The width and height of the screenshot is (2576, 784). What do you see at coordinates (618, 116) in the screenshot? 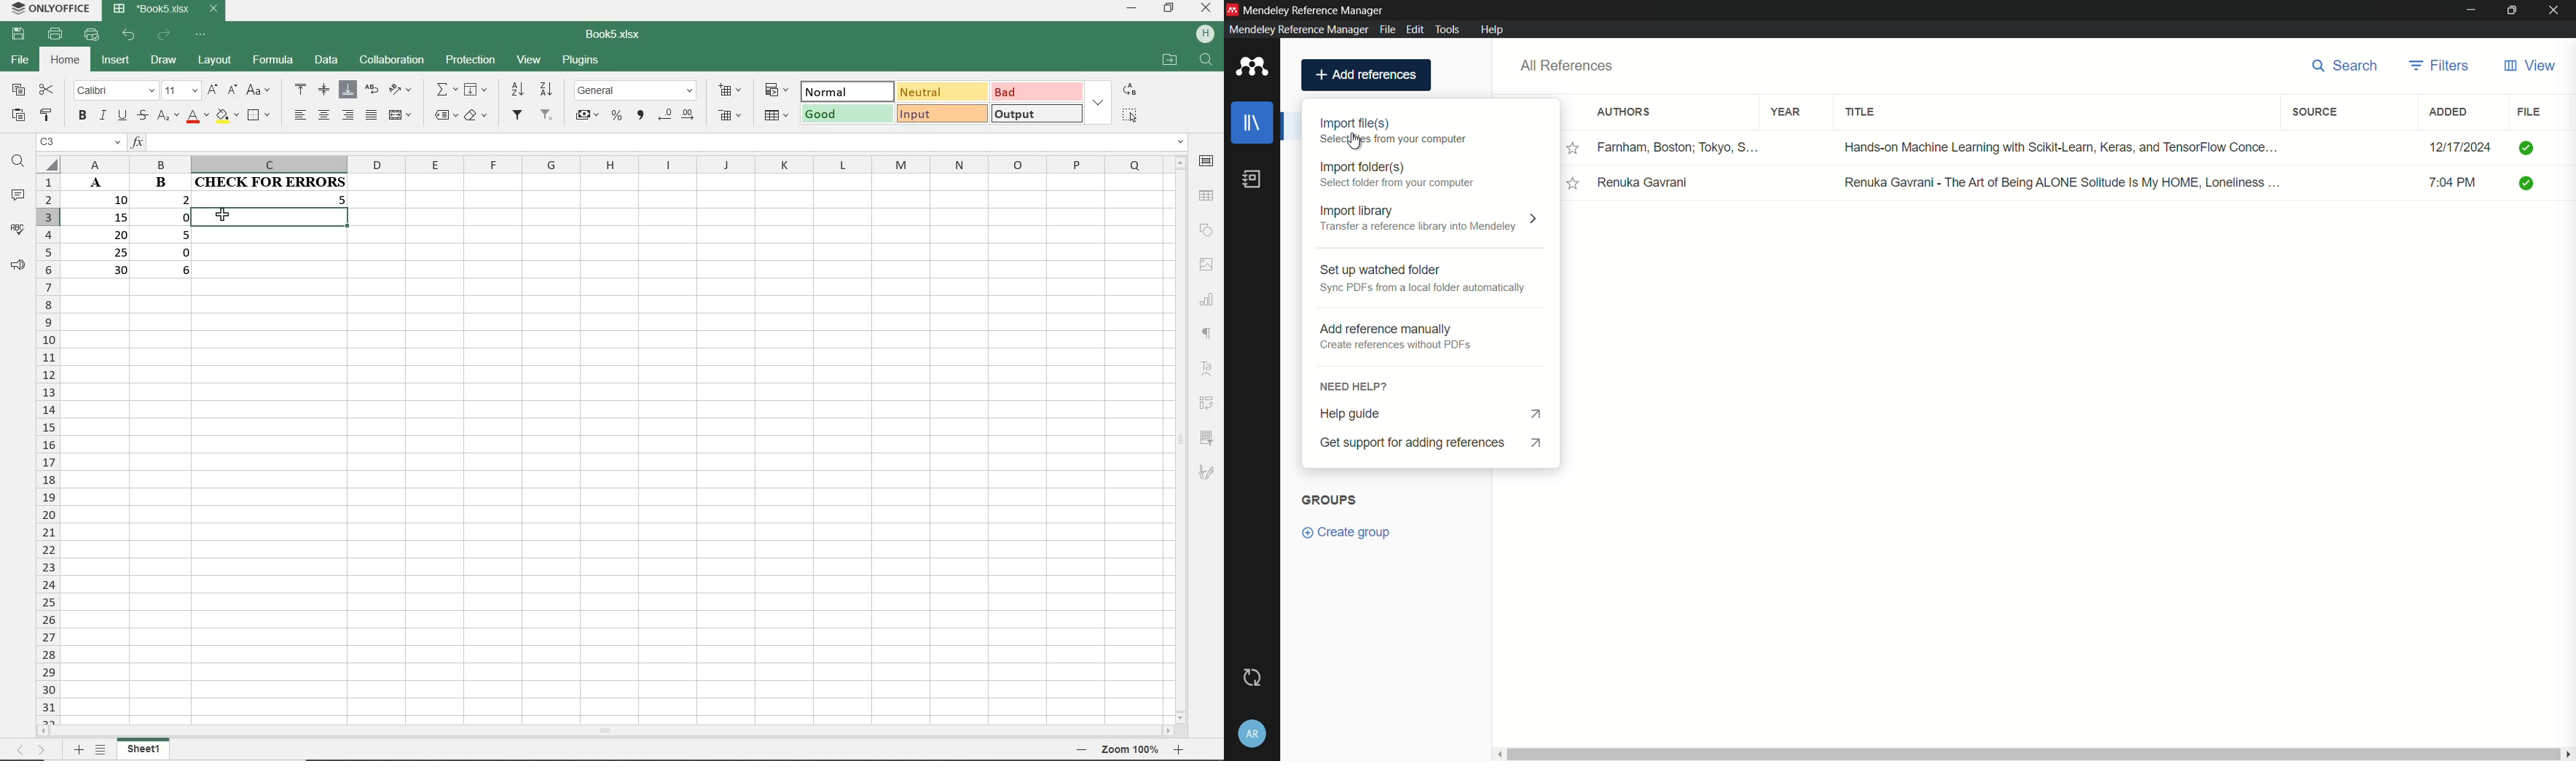
I see `PERCENT STYLE` at bounding box center [618, 116].